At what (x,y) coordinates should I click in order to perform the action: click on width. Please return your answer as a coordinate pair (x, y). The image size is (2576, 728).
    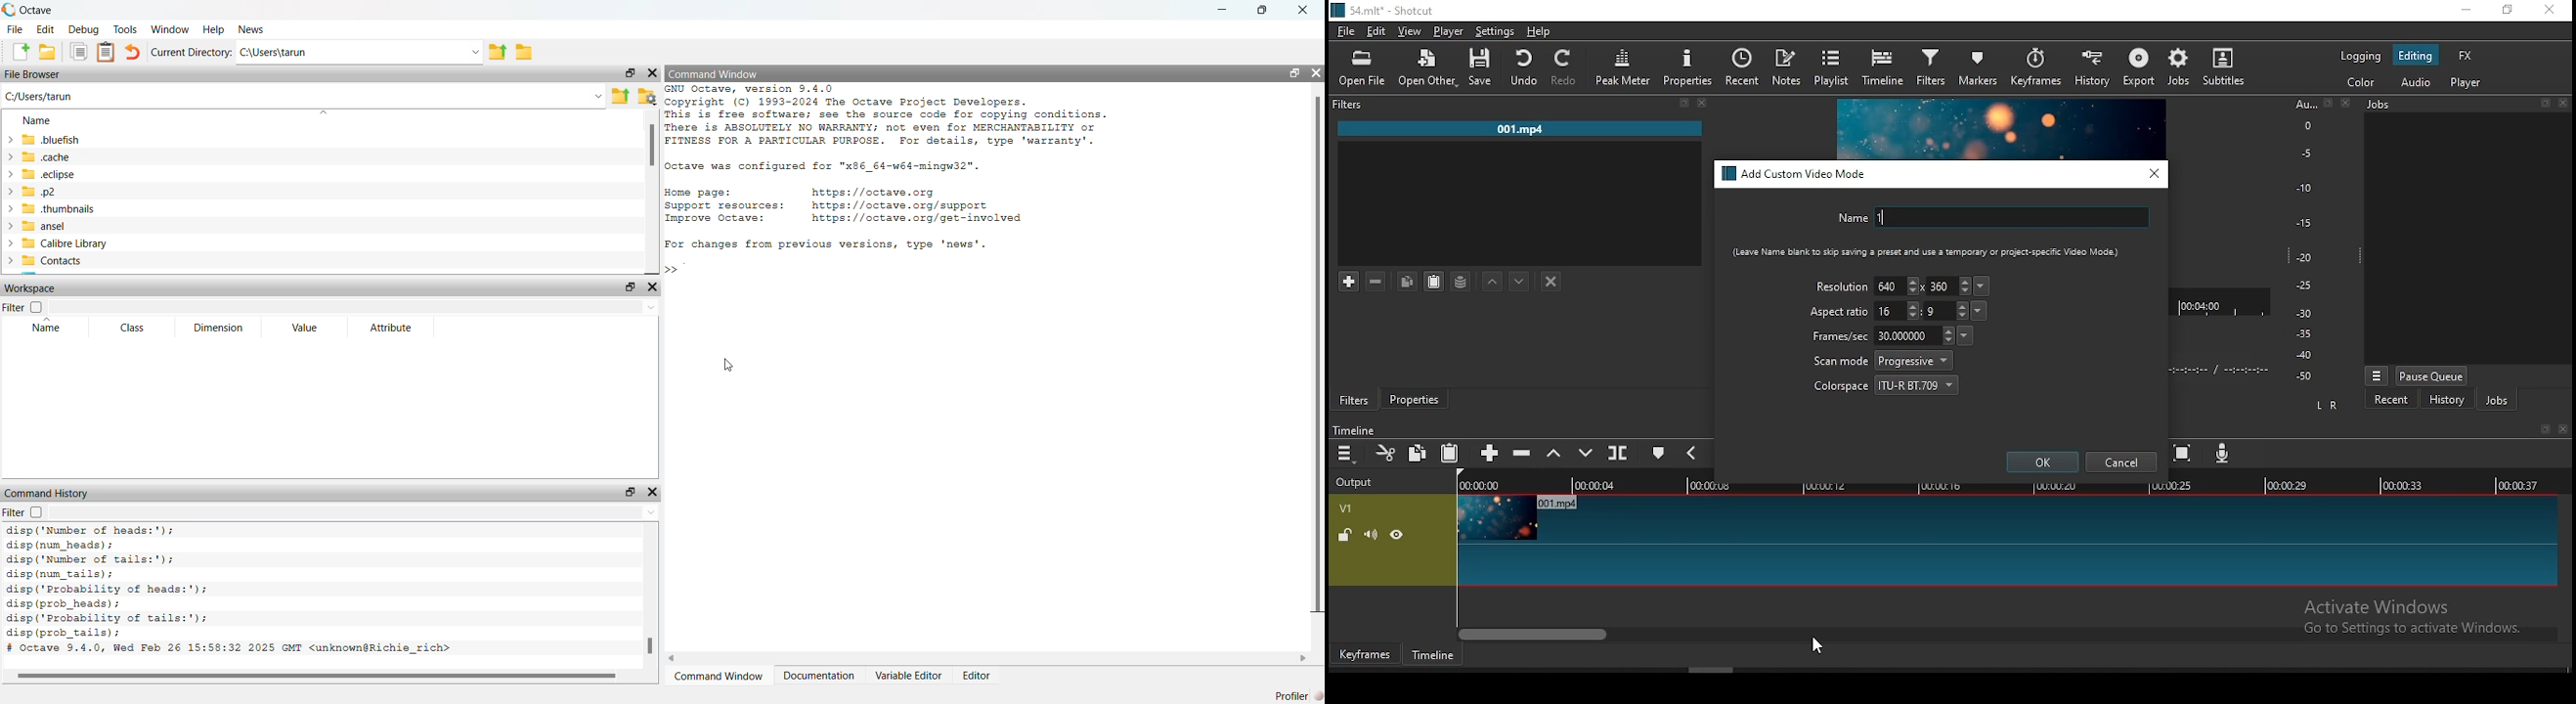
    Looking at the image, I should click on (1897, 285).